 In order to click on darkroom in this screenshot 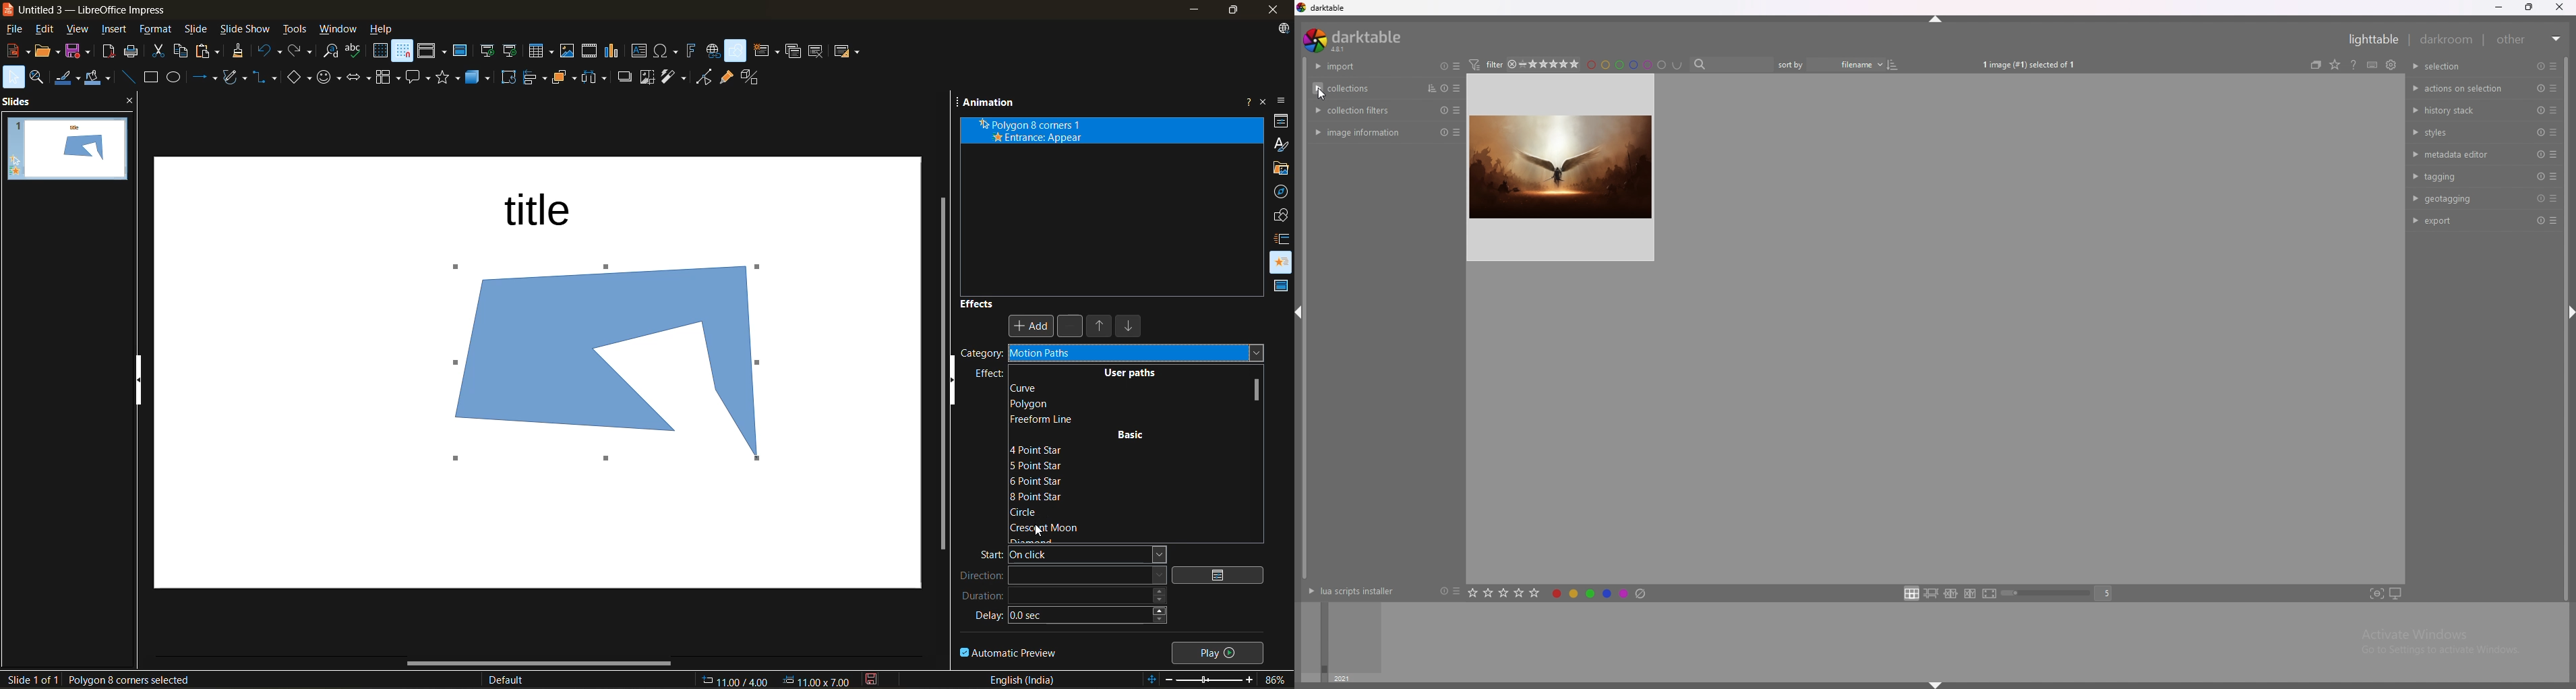, I will do `click(2447, 39)`.